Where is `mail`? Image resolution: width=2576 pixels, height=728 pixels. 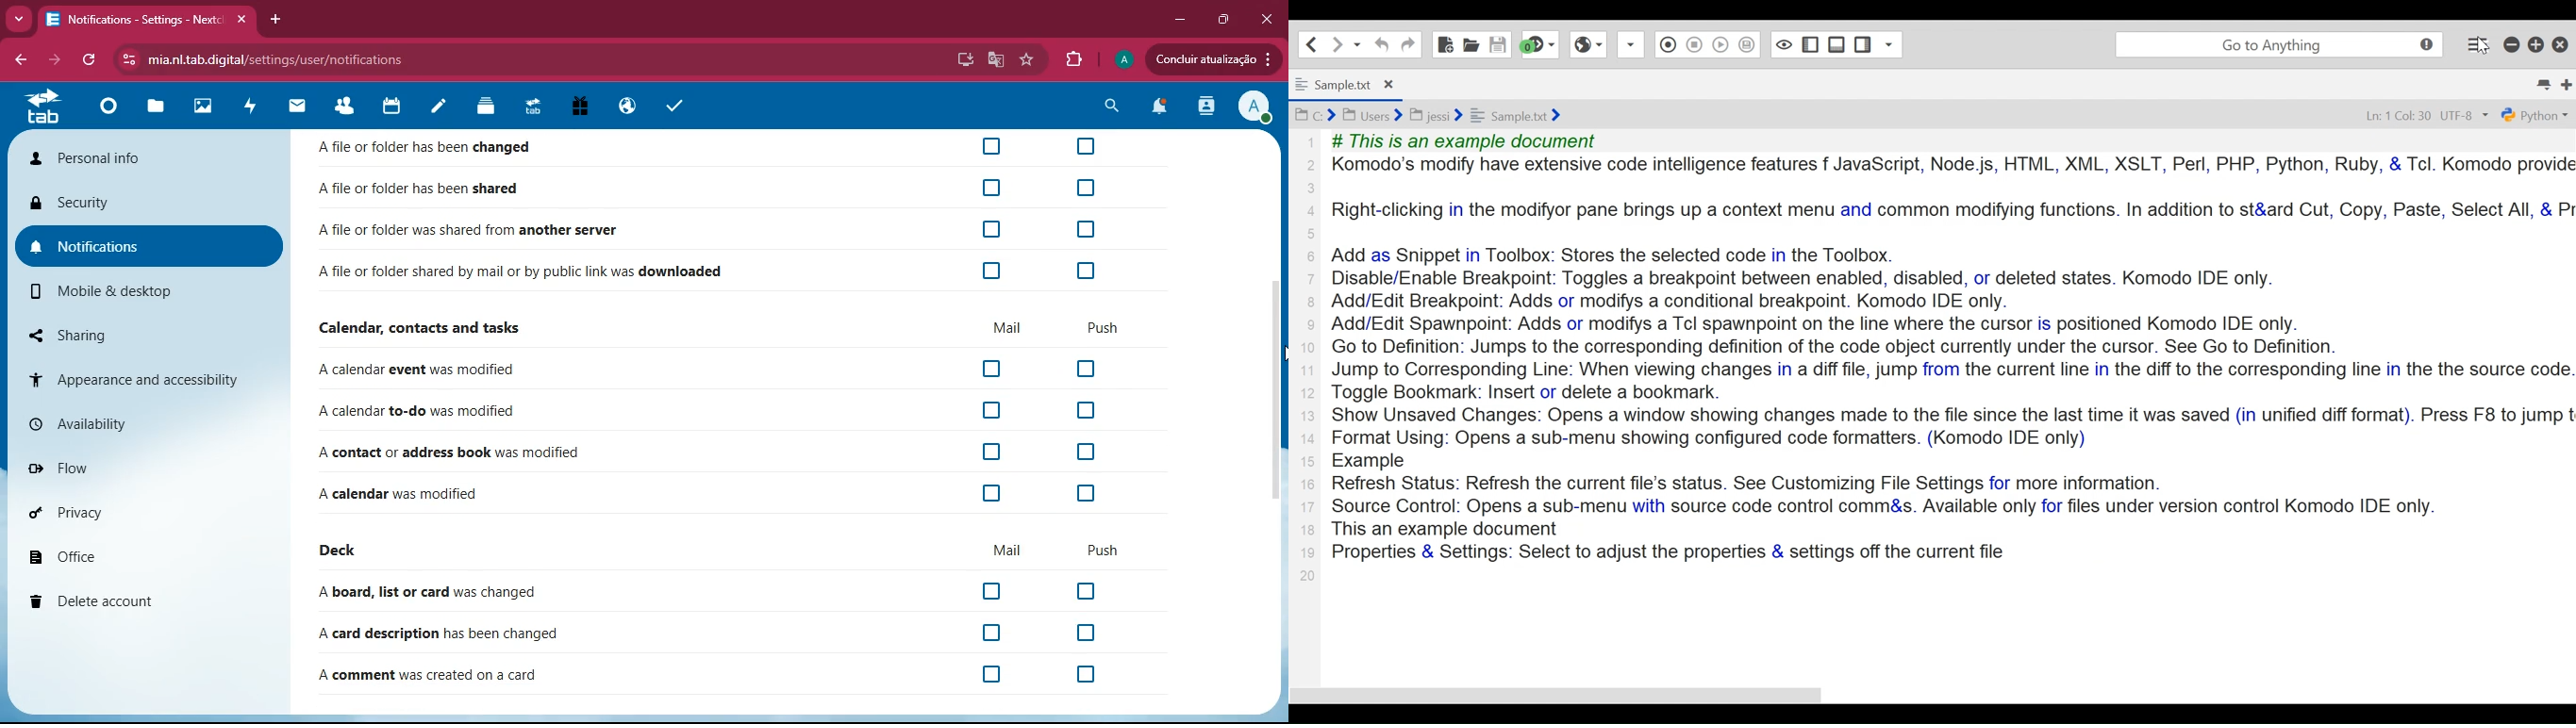 mail is located at coordinates (1010, 547).